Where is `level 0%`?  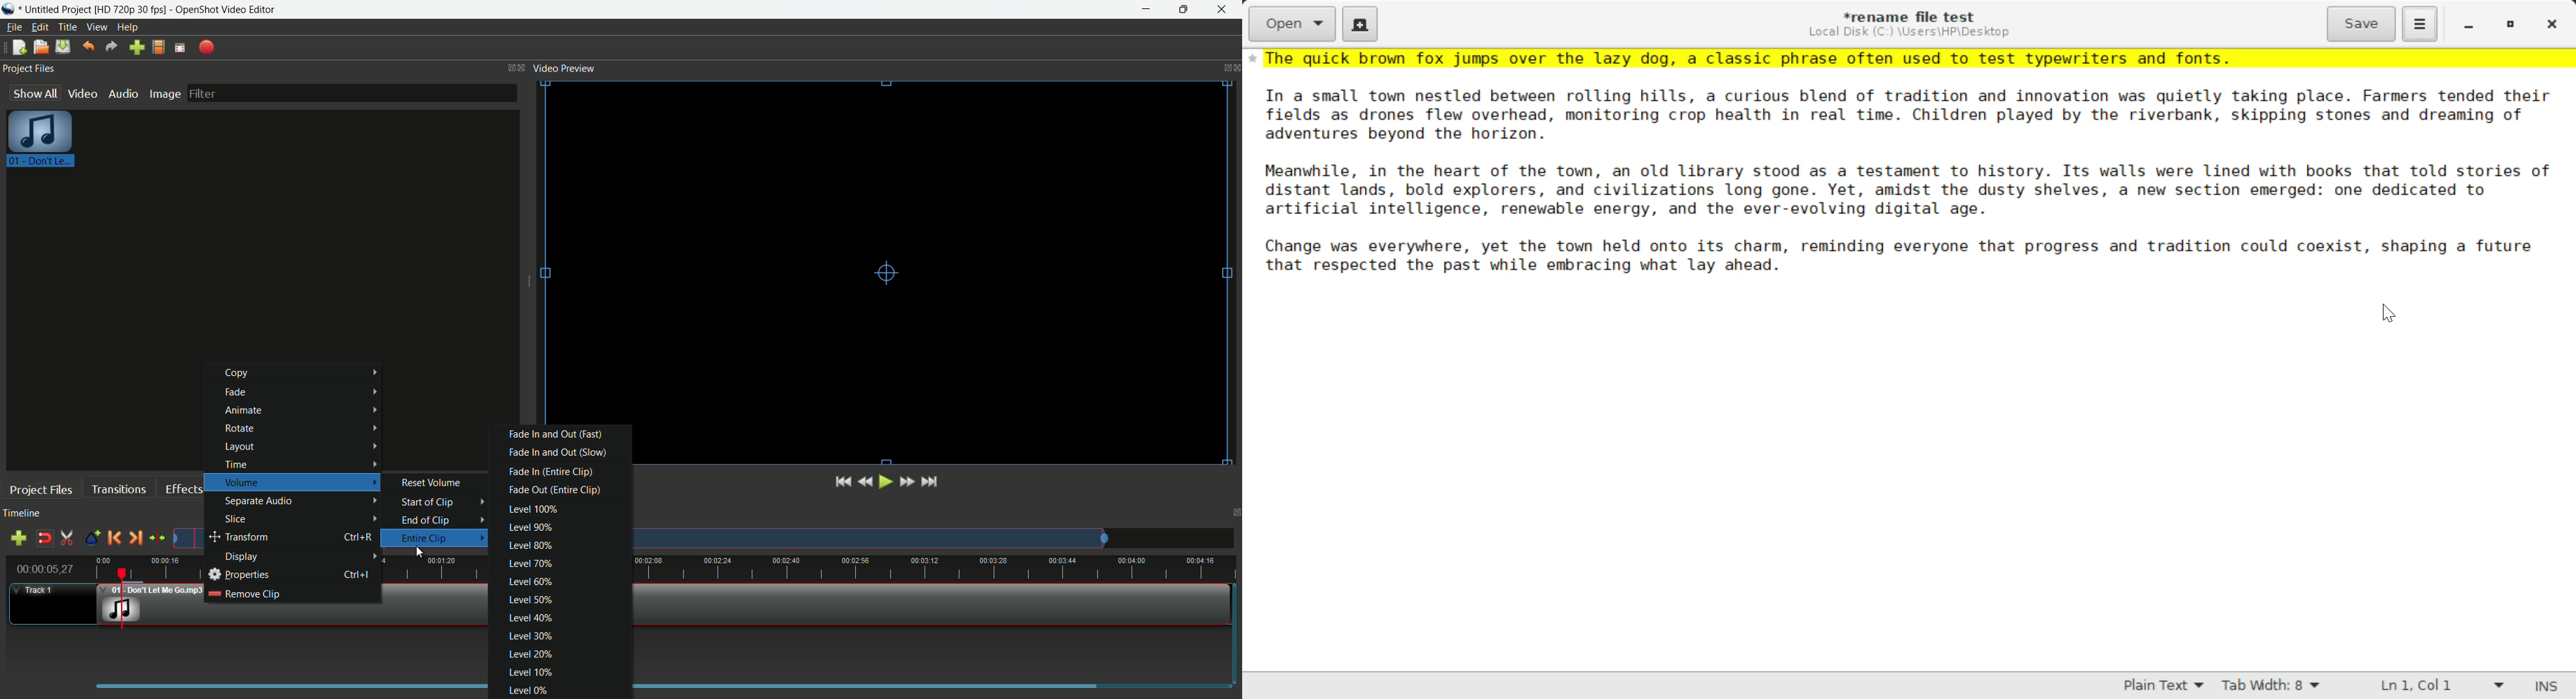
level 0% is located at coordinates (527, 691).